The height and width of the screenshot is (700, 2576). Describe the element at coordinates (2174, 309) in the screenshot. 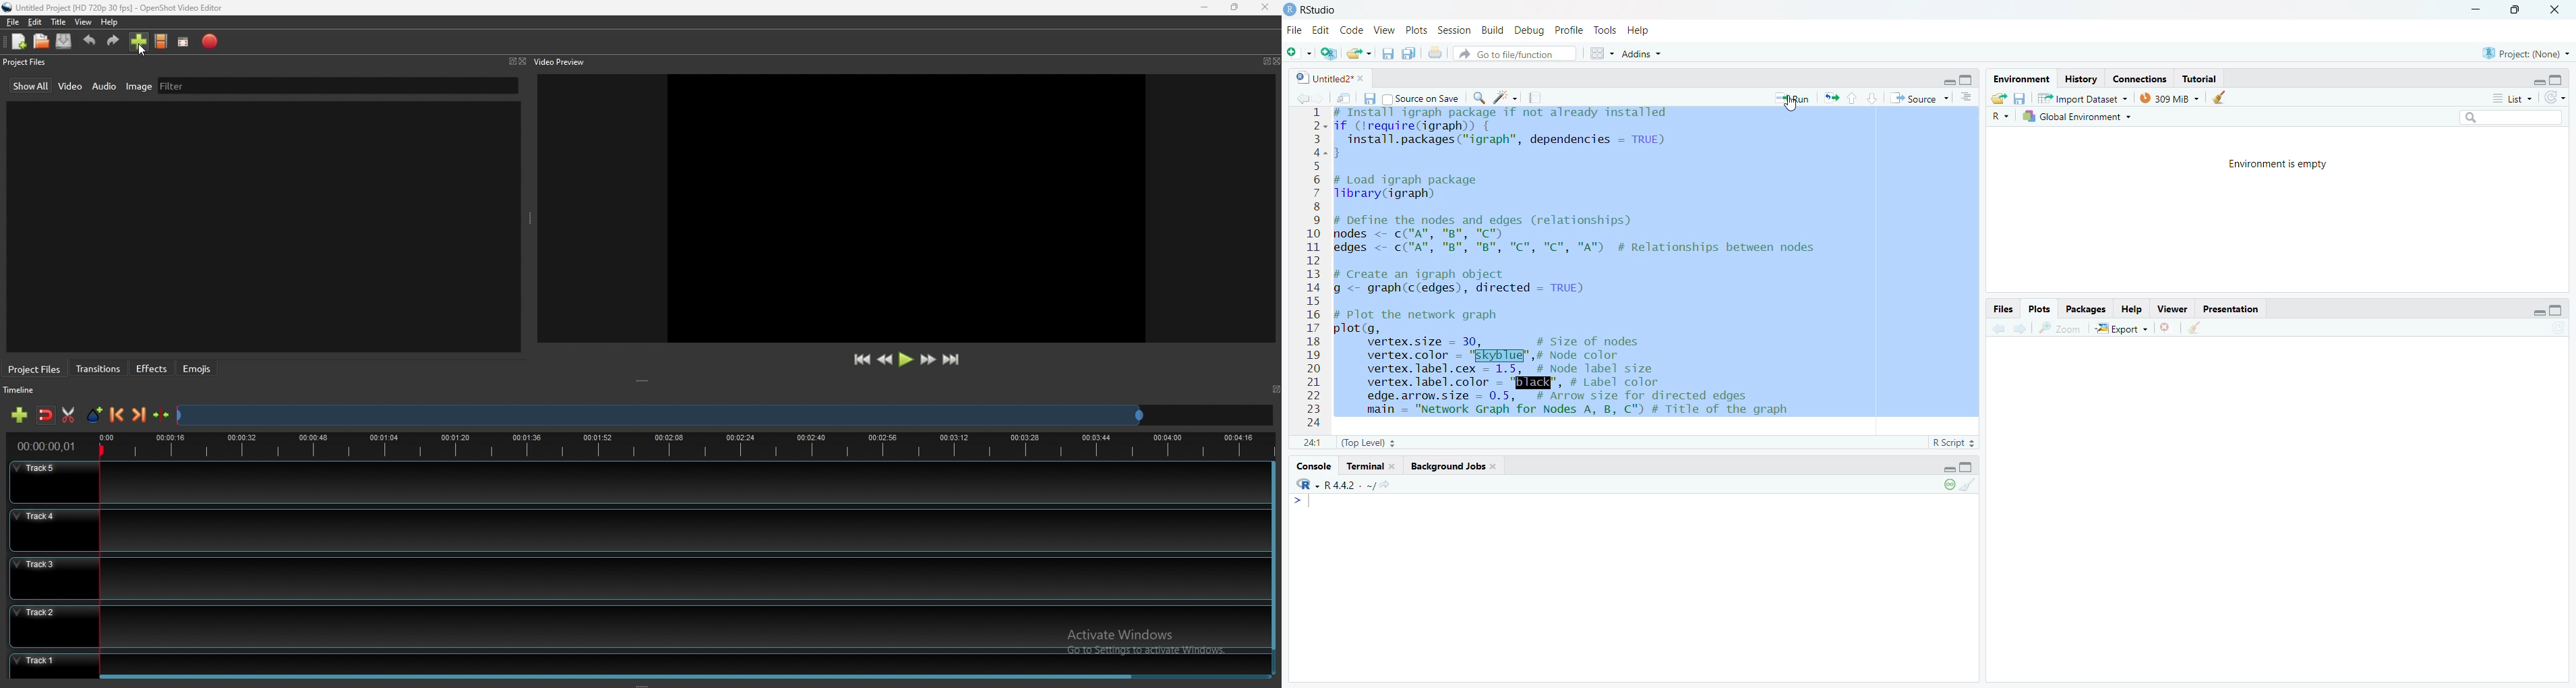

I see `Viewer` at that location.